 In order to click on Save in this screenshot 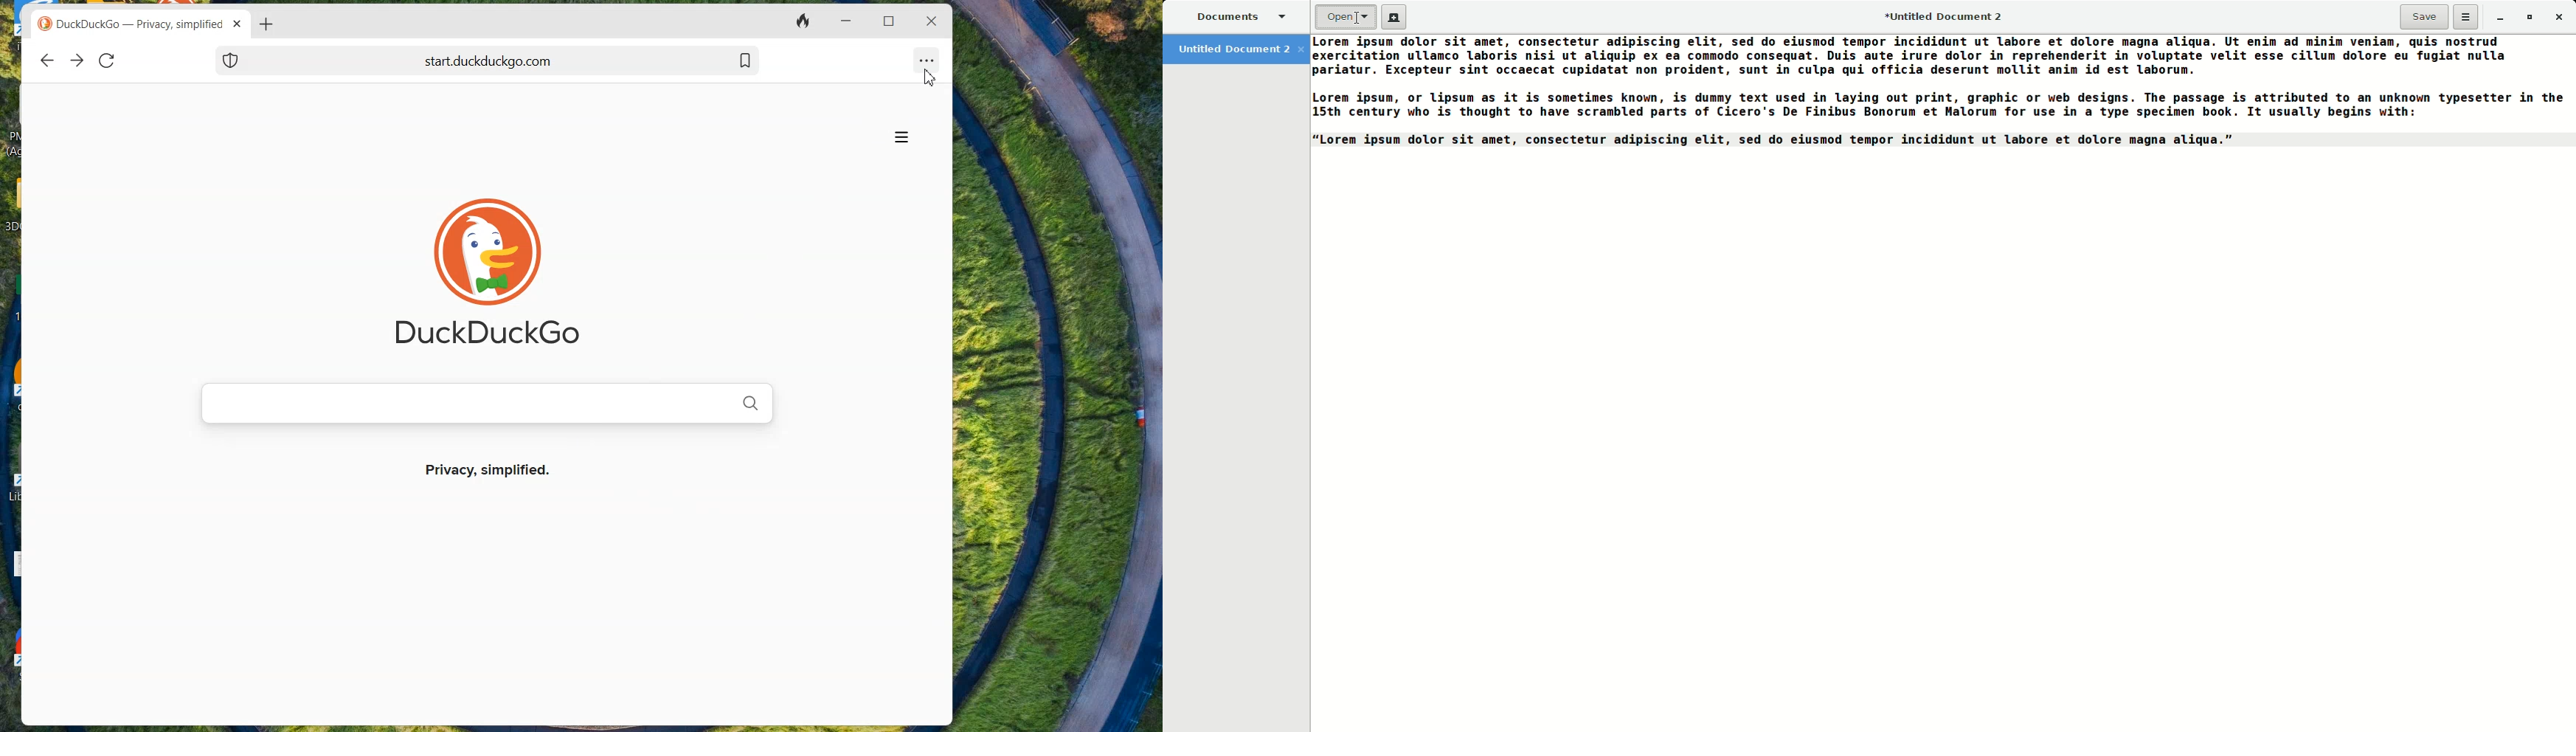, I will do `click(2424, 17)`.